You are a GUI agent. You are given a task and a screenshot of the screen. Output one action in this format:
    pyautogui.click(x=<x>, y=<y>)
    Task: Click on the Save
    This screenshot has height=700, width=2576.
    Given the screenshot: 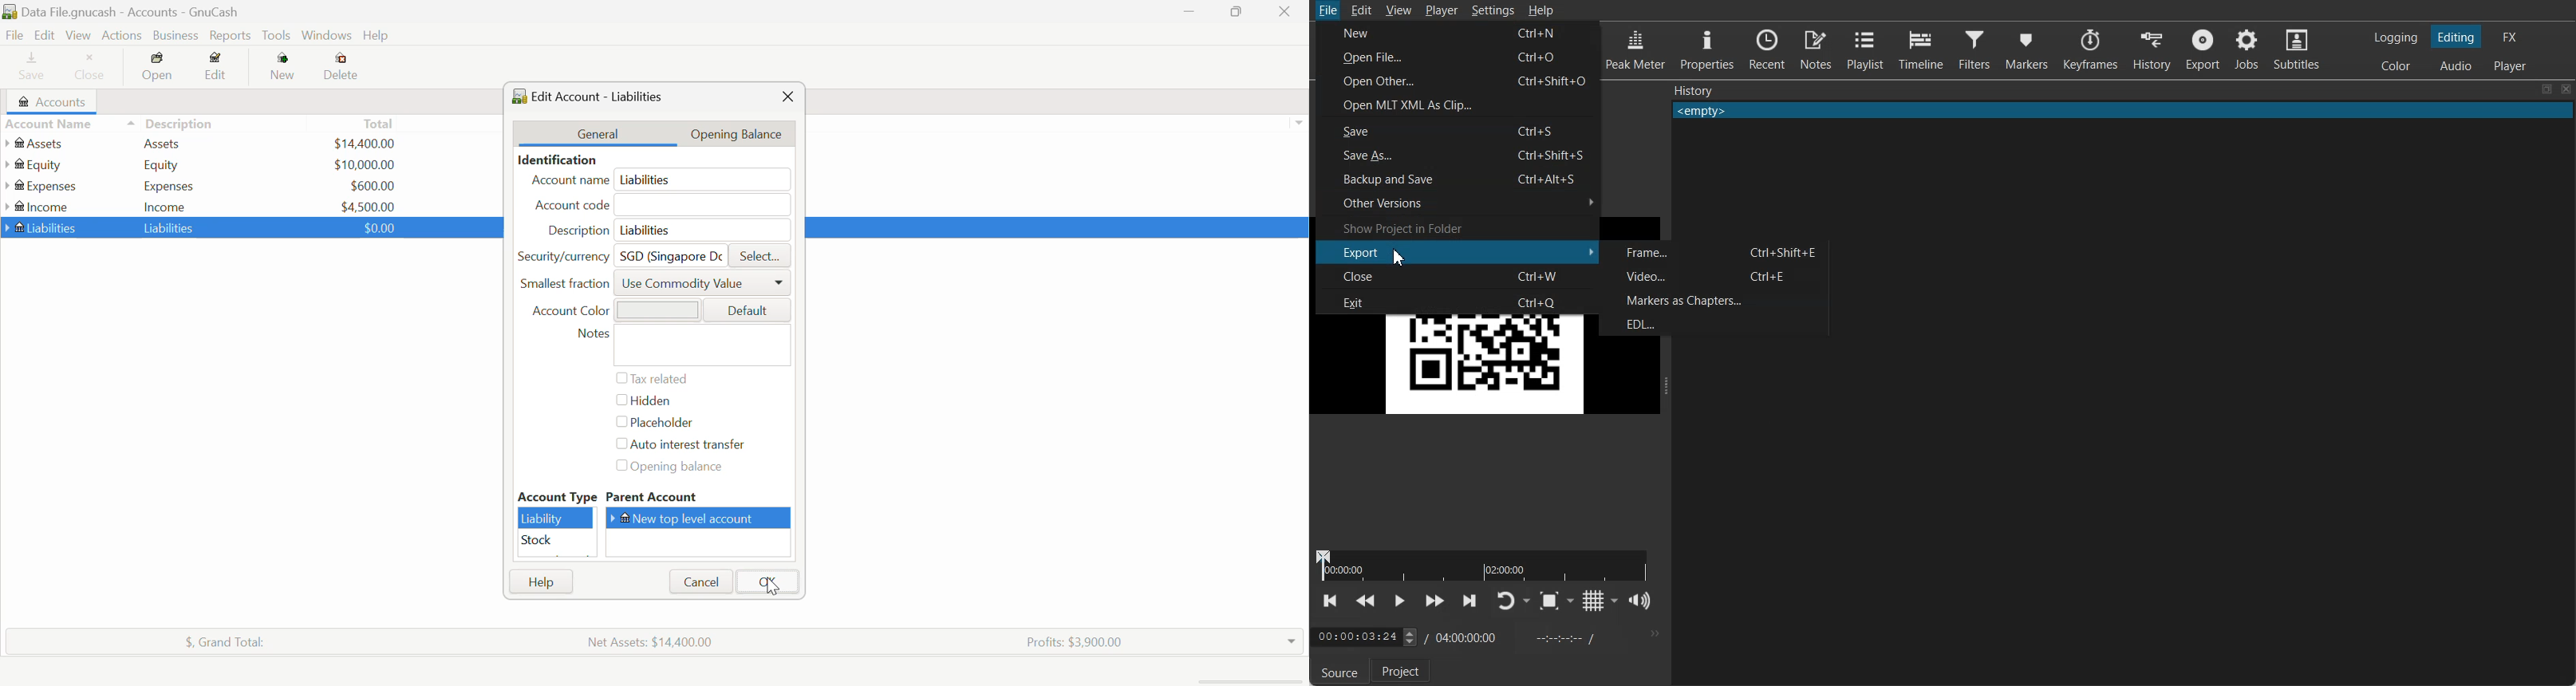 What is the action you would take?
    pyautogui.click(x=26, y=68)
    